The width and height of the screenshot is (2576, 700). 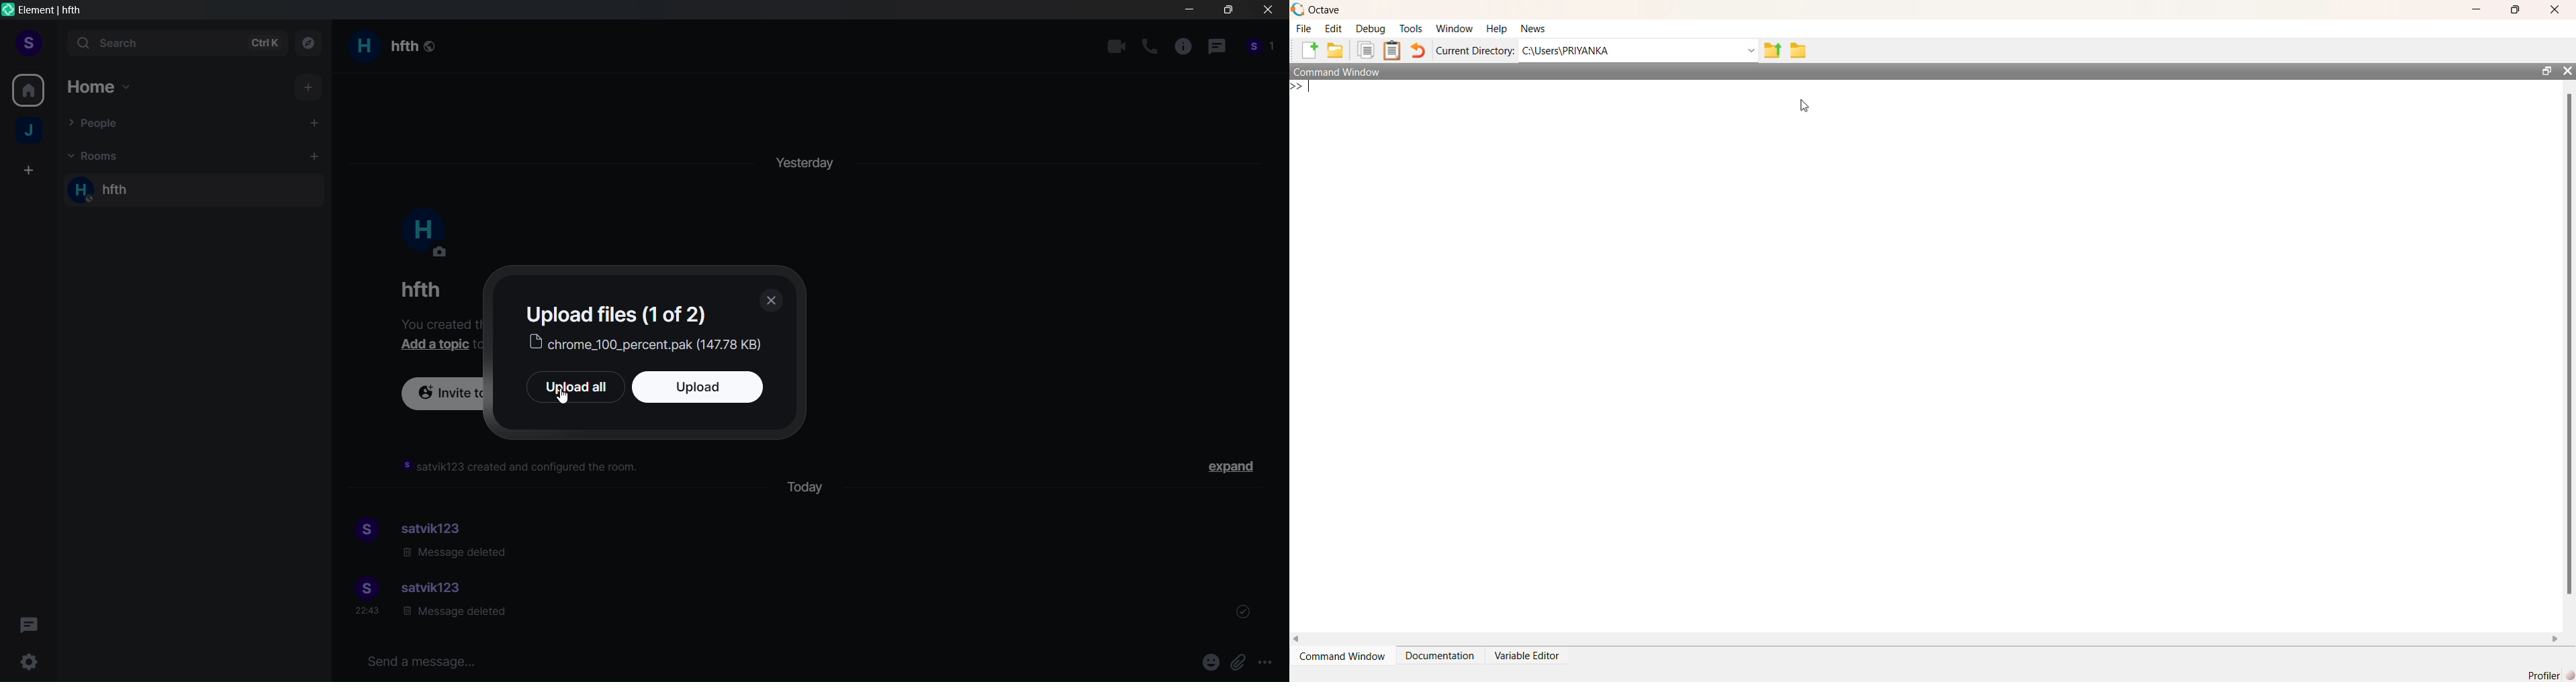 What do you see at coordinates (439, 526) in the screenshot?
I see `satvik123` at bounding box center [439, 526].